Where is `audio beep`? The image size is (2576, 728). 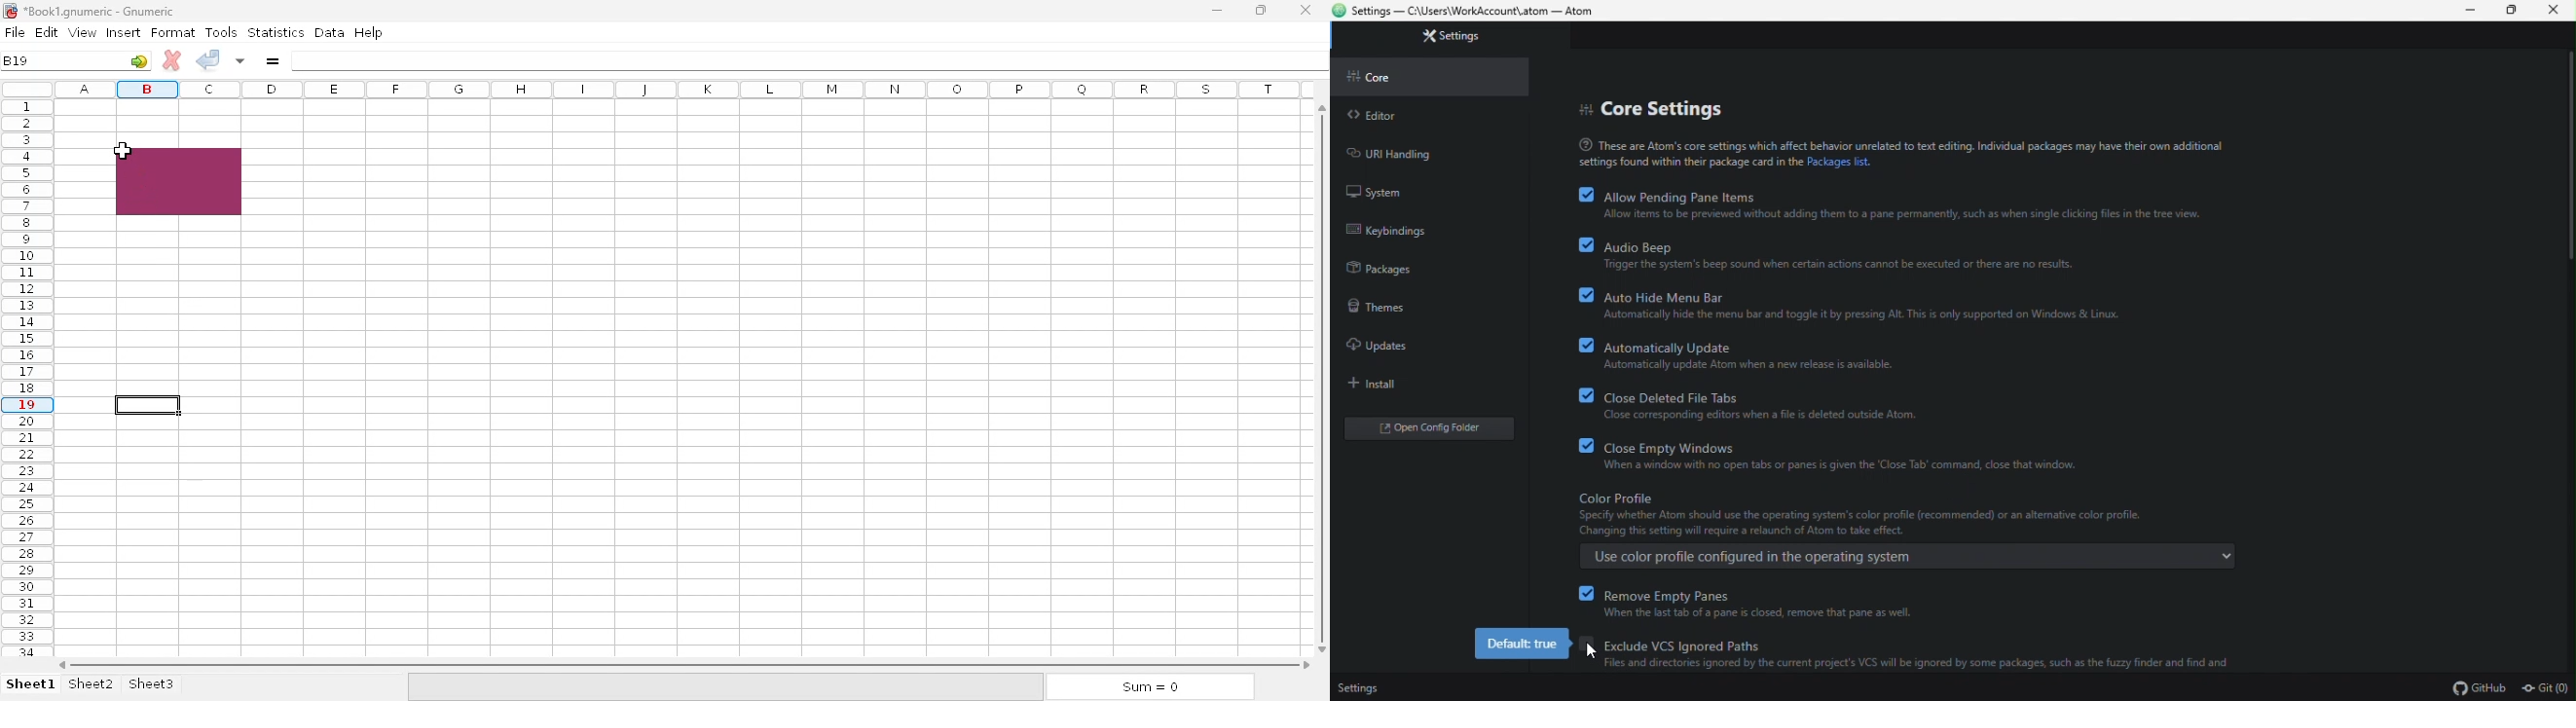
audio beep is located at coordinates (1917, 255).